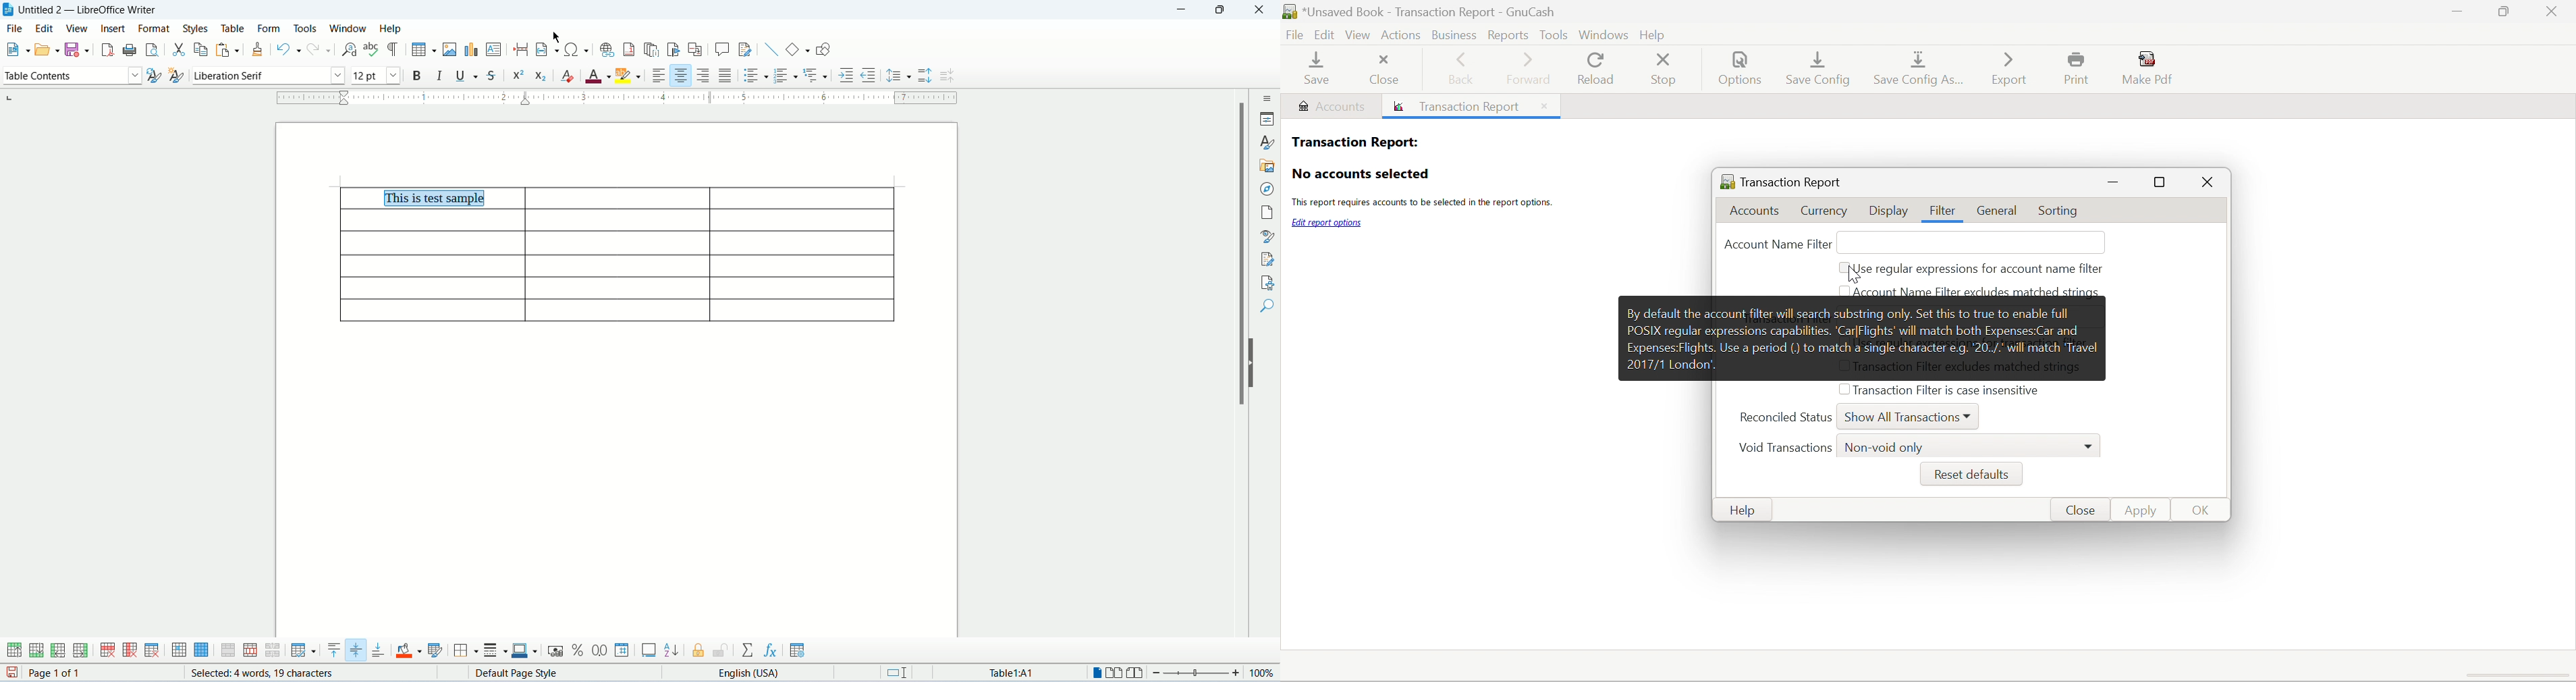 The height and width of the screenshot is (700, 2576). I want to click on update style, so click(153, 77).